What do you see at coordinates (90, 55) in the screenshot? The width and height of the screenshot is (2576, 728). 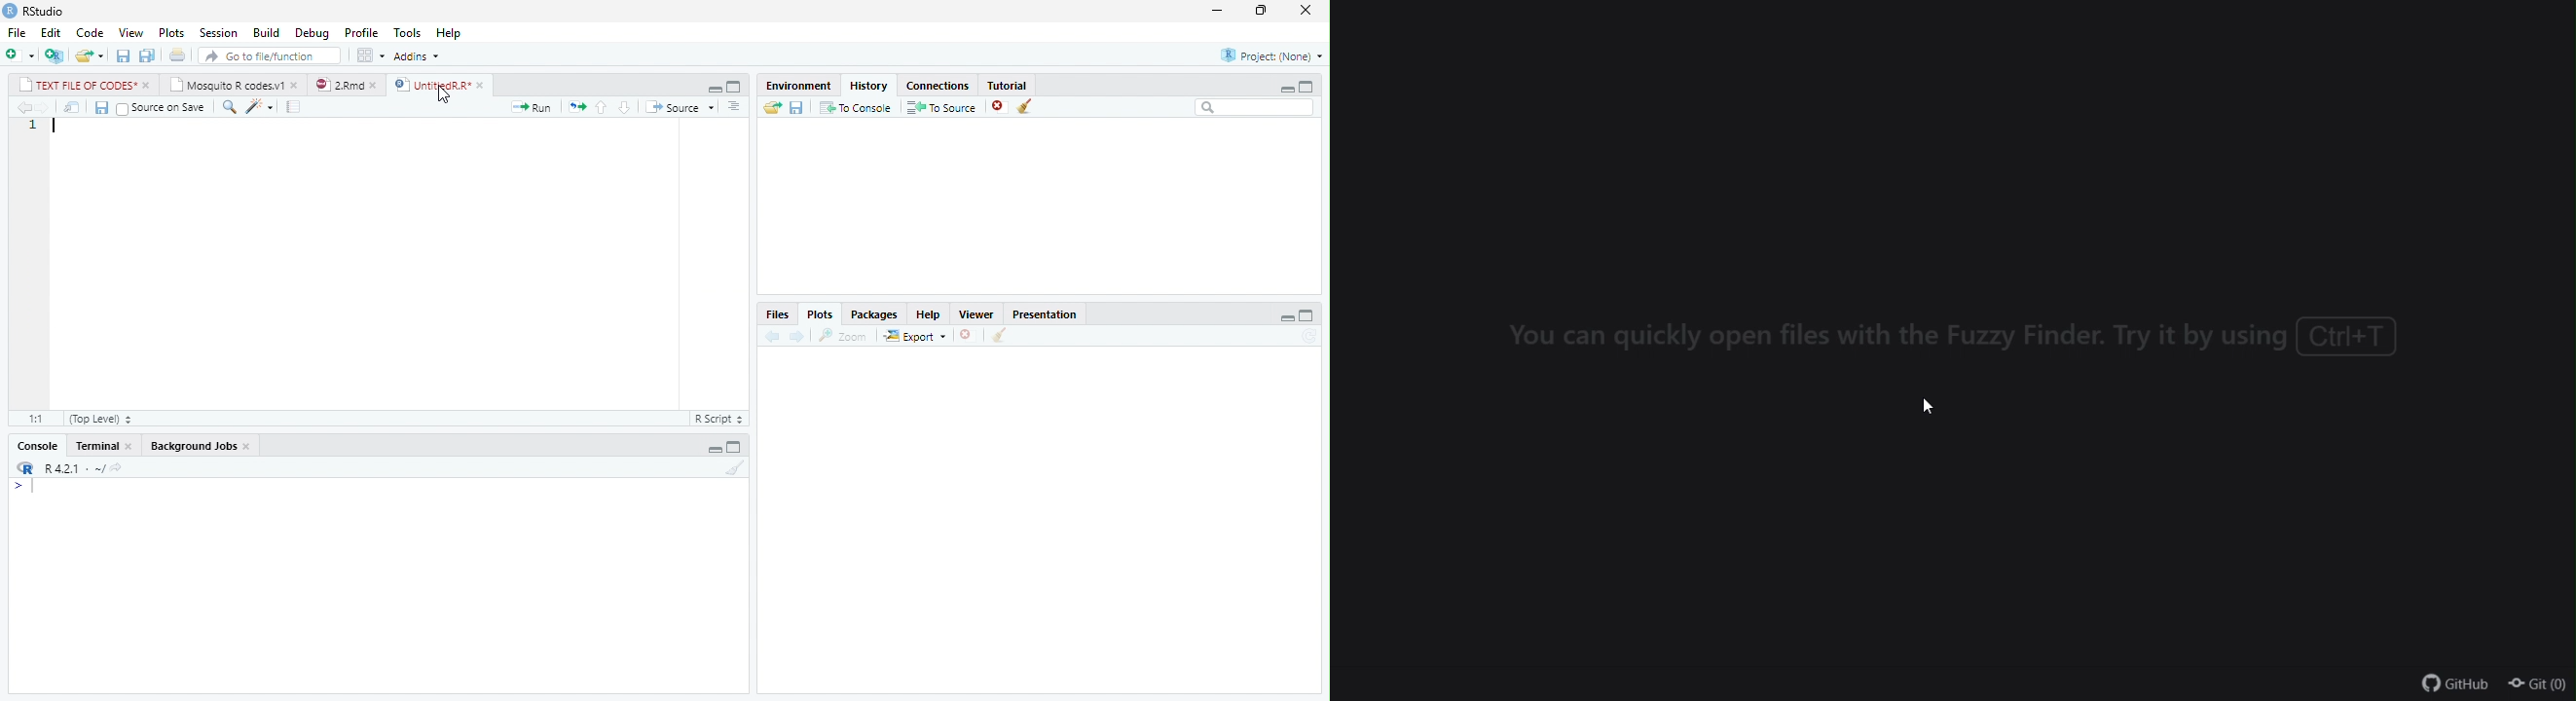 I see `open file` at bounding box center [90, 55].